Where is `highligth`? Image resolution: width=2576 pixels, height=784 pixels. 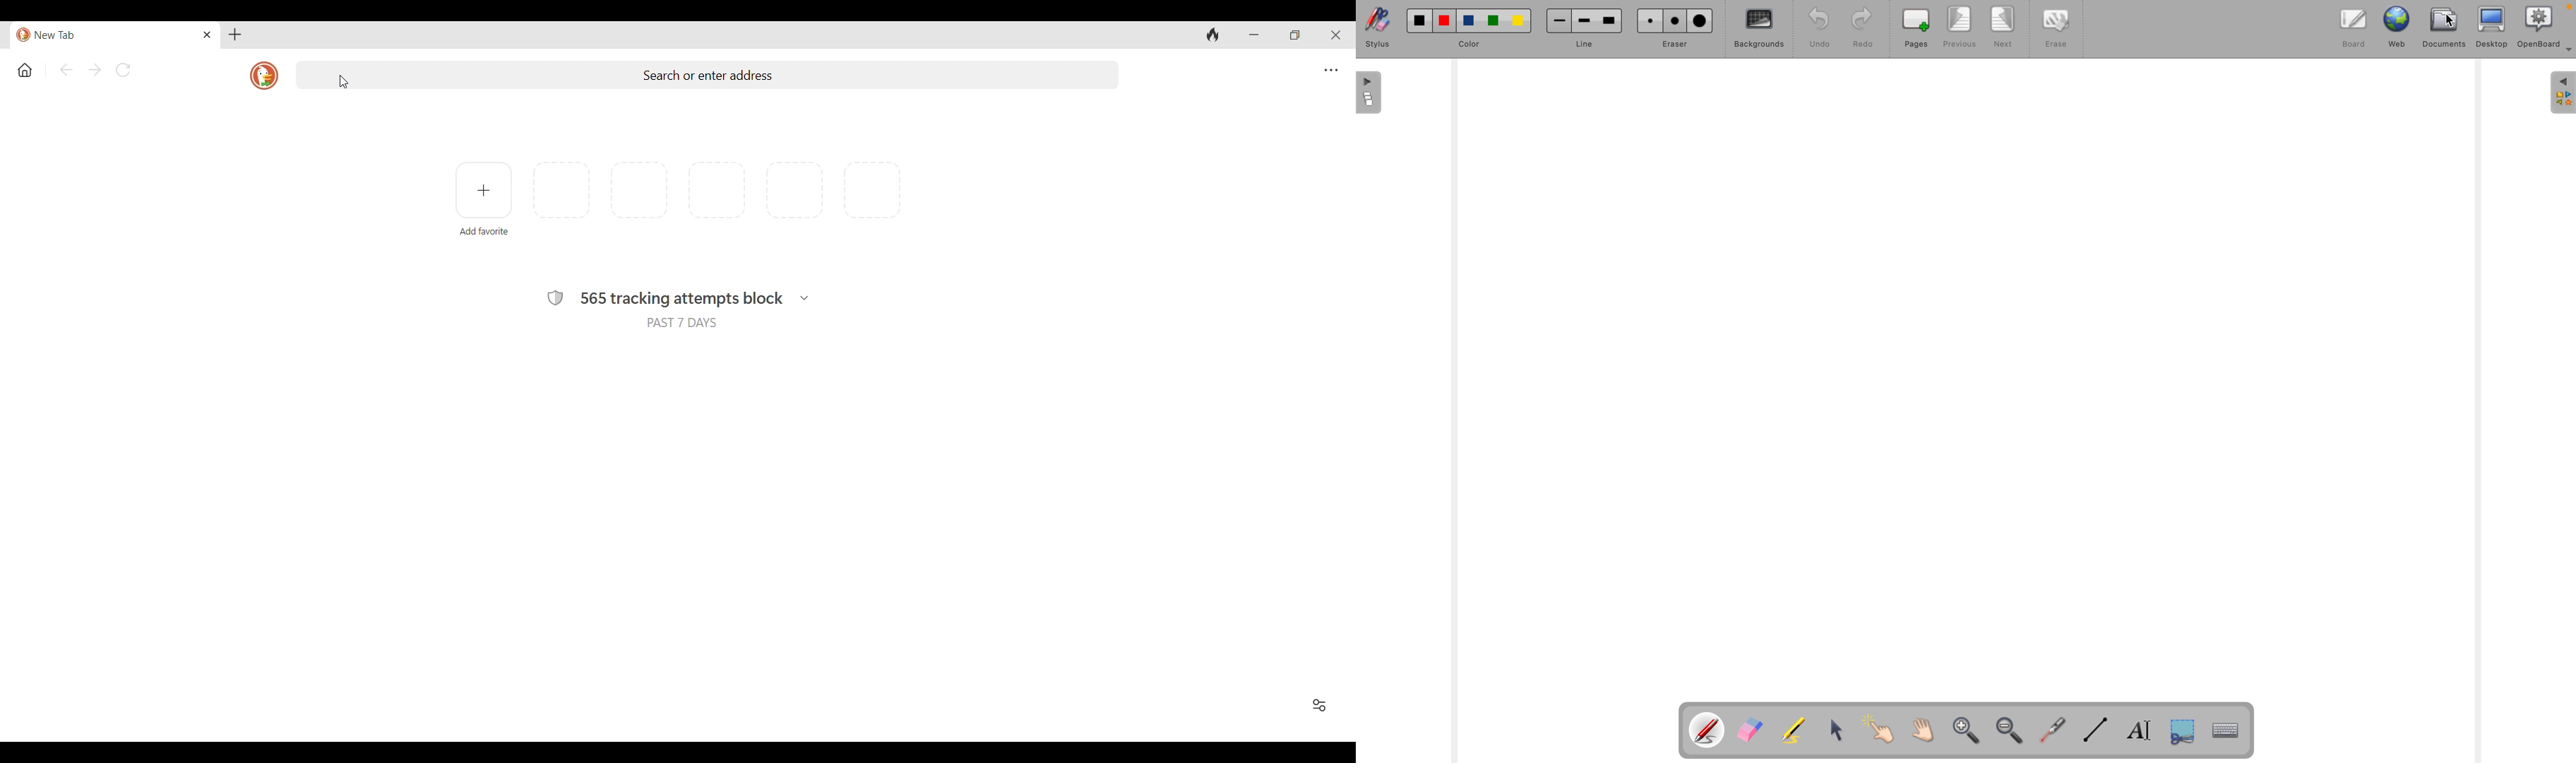
highligth is located at coordinates (1796, 732).